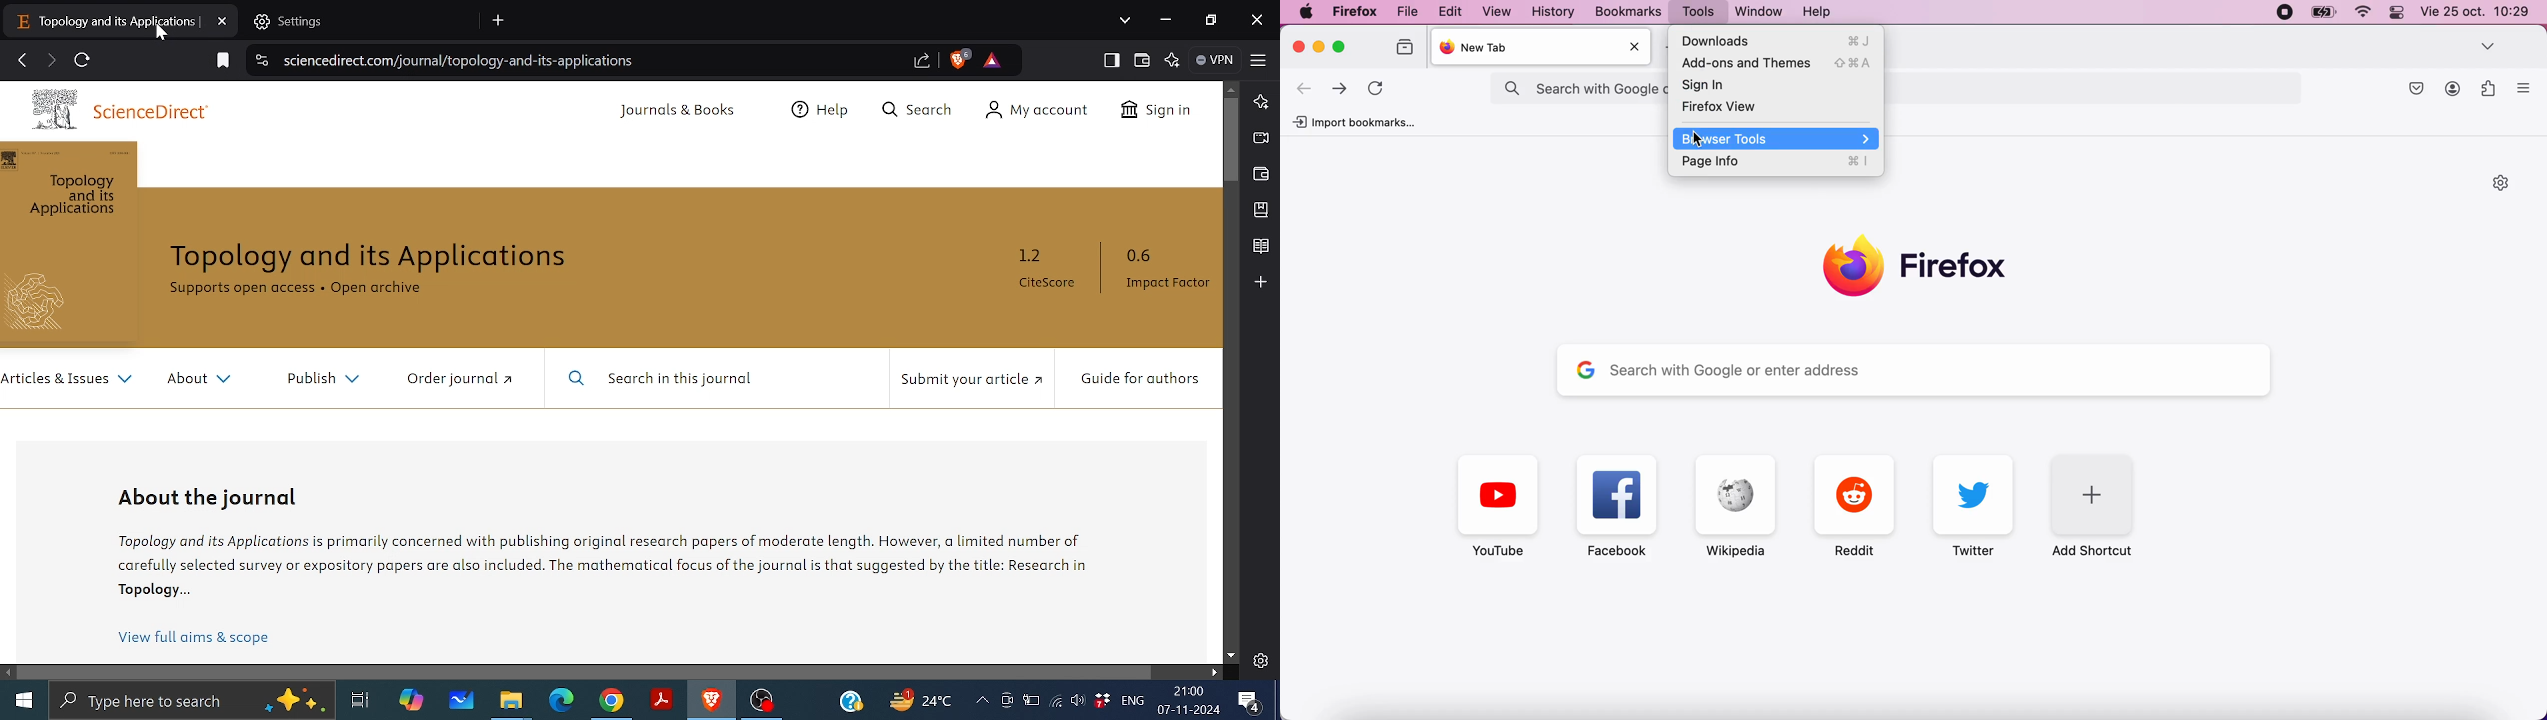  I want to click on close window, so click(1255, 20).